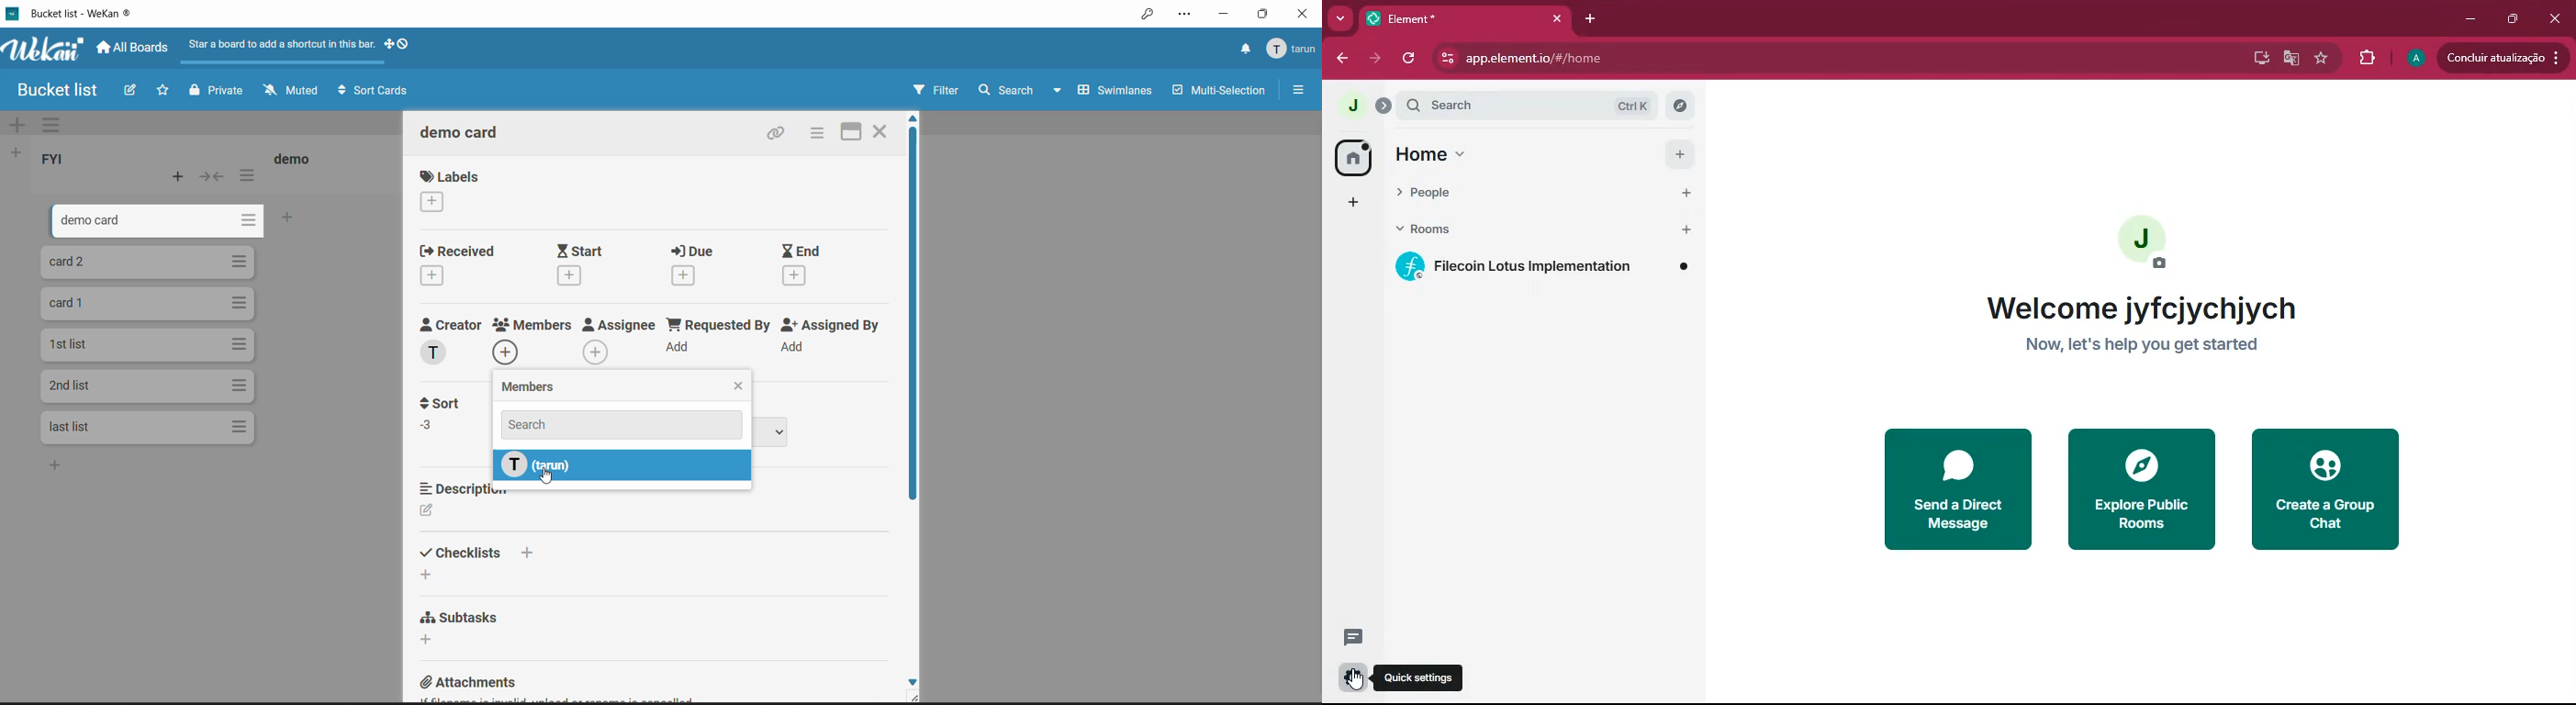  What do you see at coordinates (240, 426) in the screenshot?
I see `card actions` at bounding box center [240, 426].